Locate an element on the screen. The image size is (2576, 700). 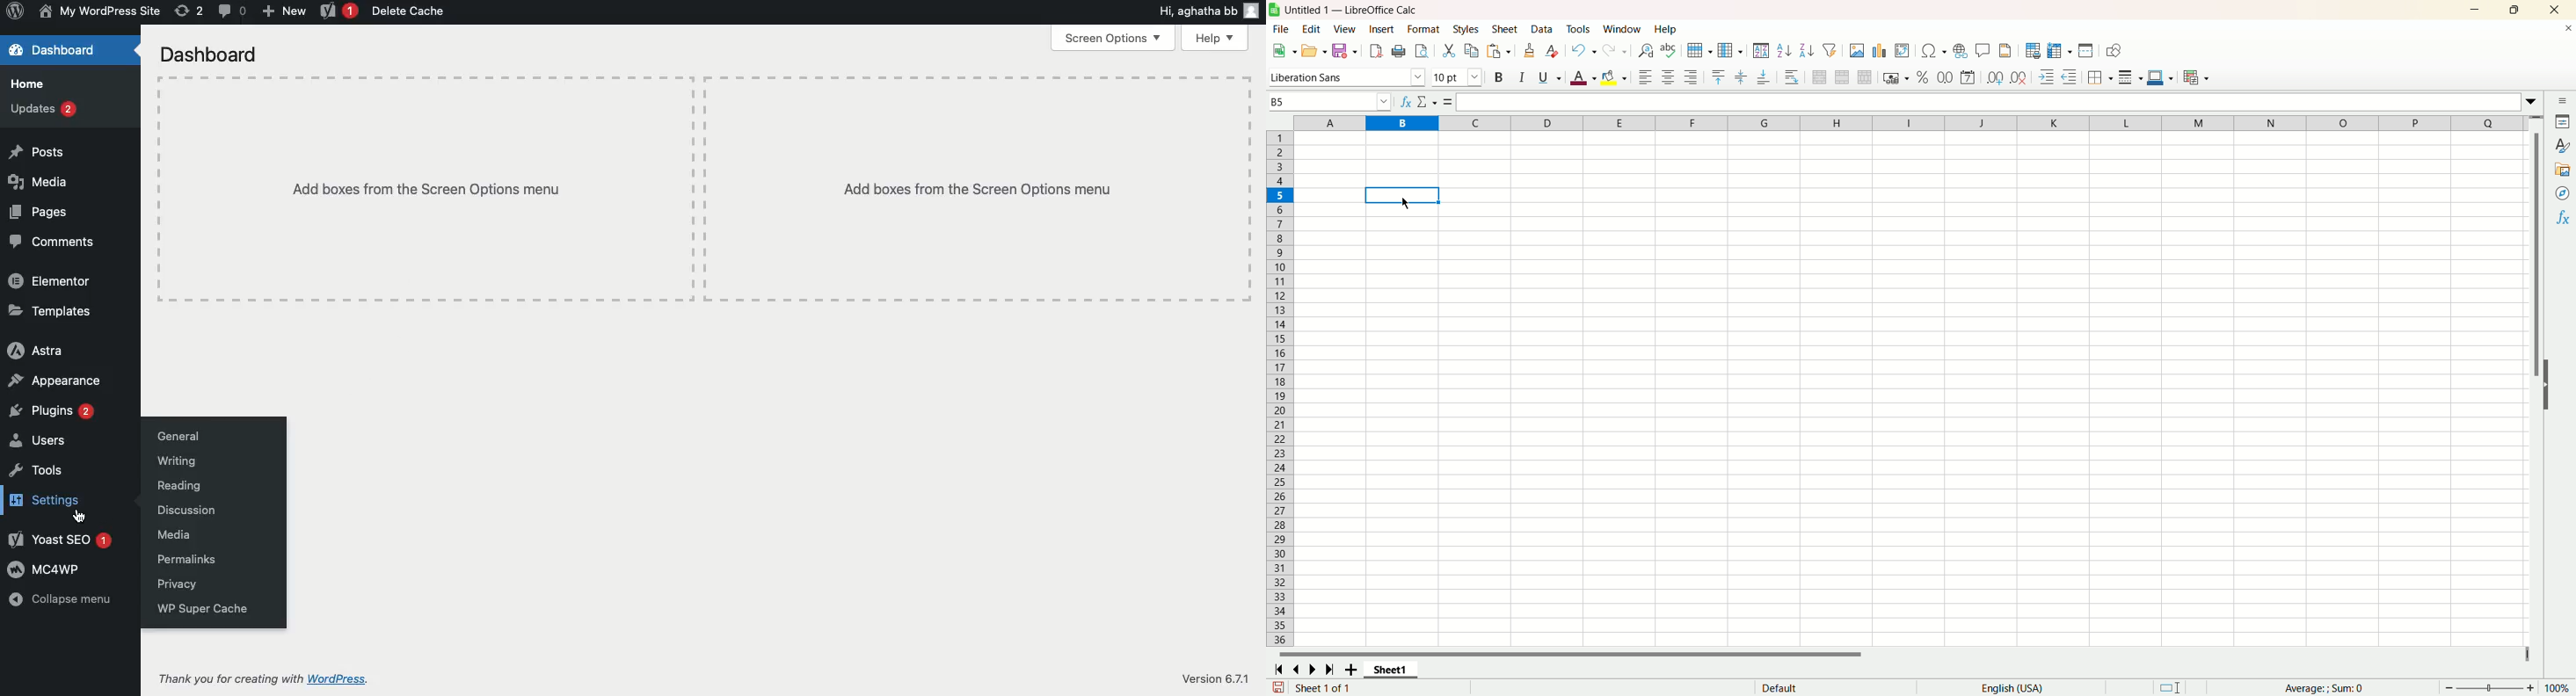
paste is located at coordinates (1499, 51).